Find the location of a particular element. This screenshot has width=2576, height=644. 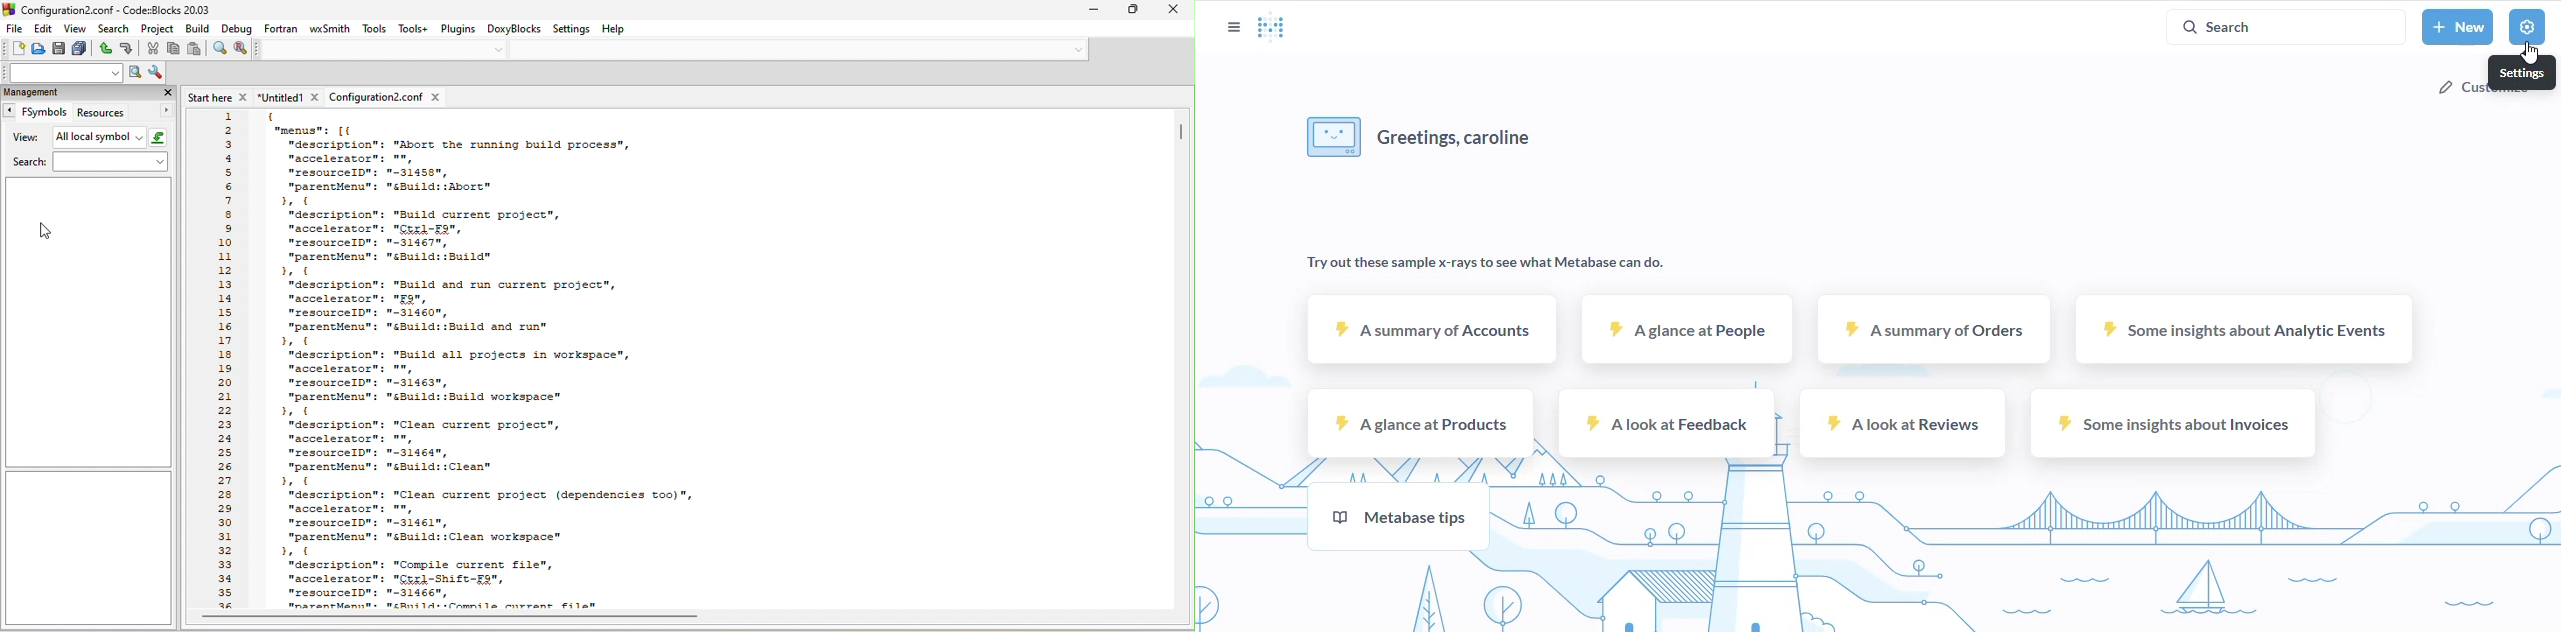

replace is located at coordinates (243, 50).